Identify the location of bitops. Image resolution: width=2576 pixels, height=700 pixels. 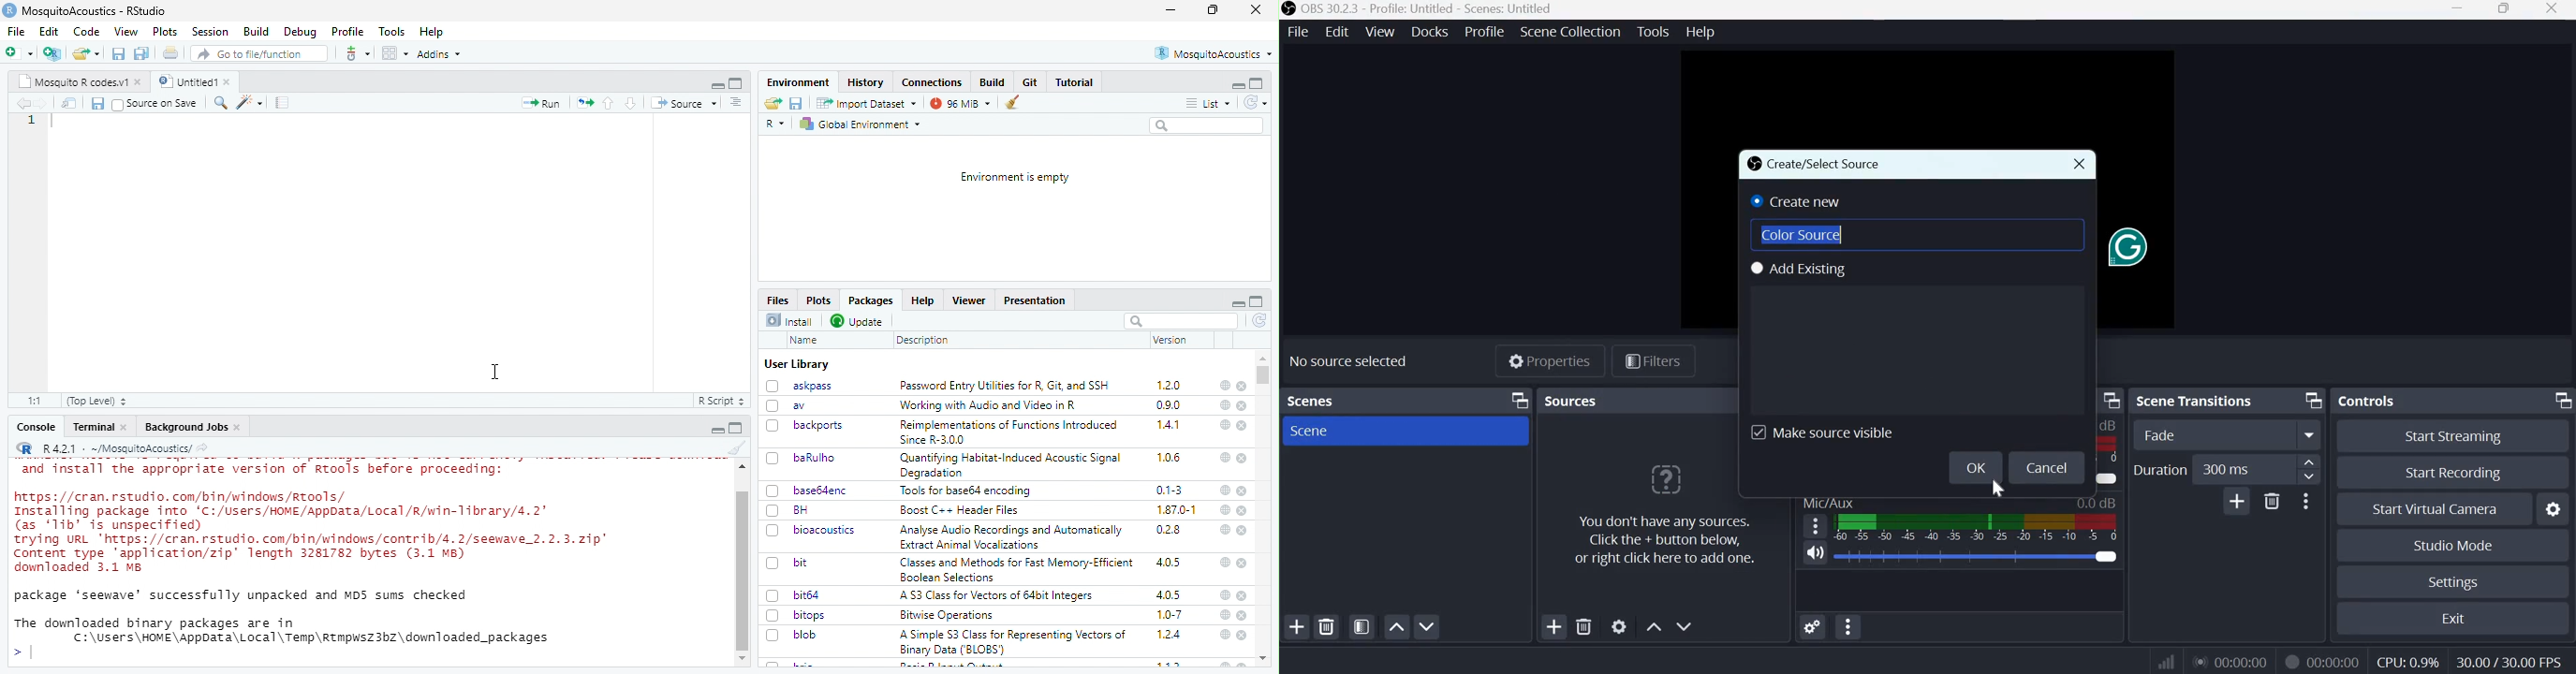
(811, 615).